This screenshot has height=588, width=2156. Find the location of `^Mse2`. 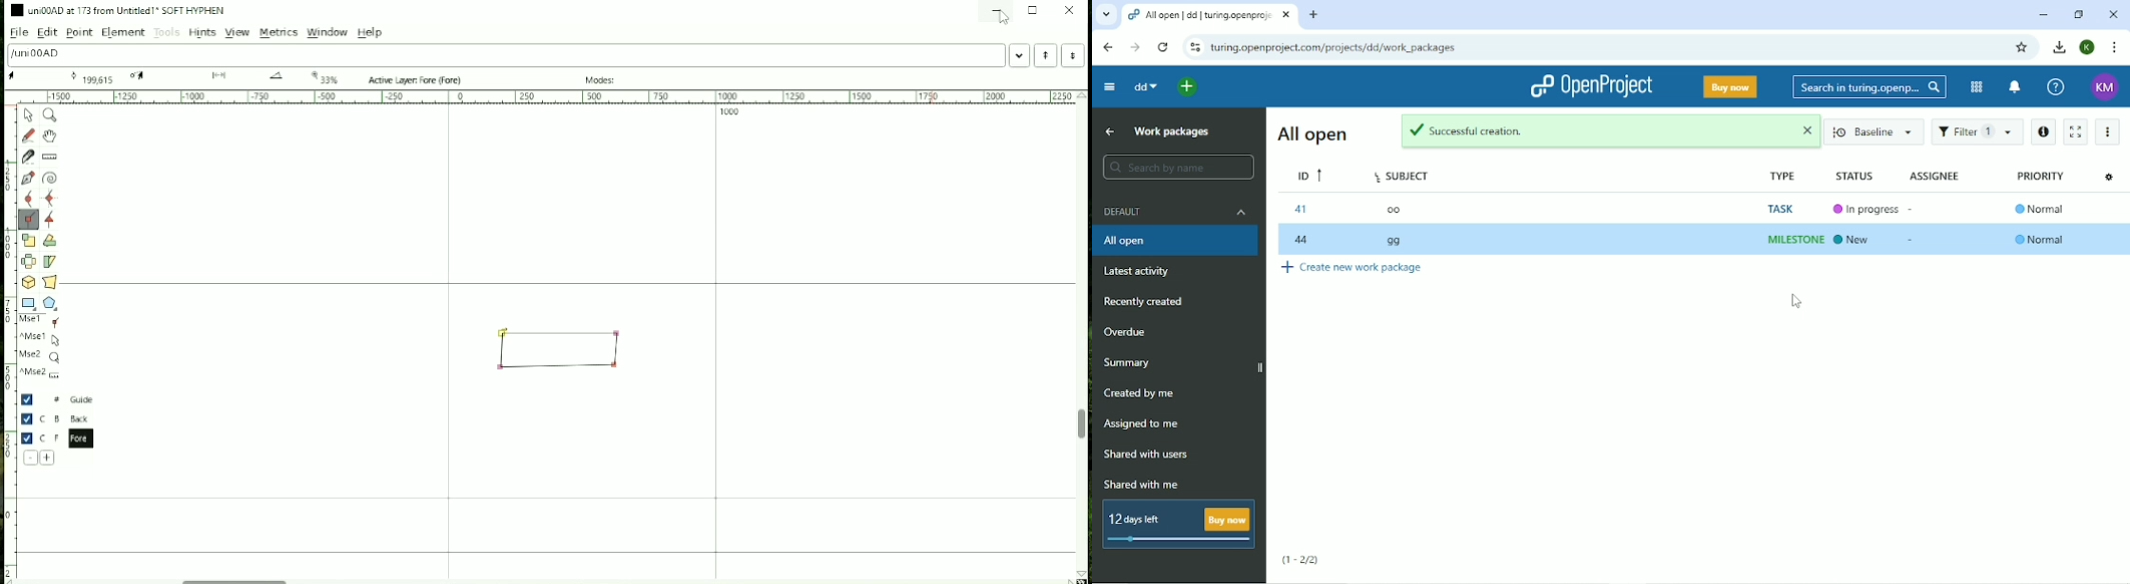

^Mse2 is located at coordinates (42, 374).